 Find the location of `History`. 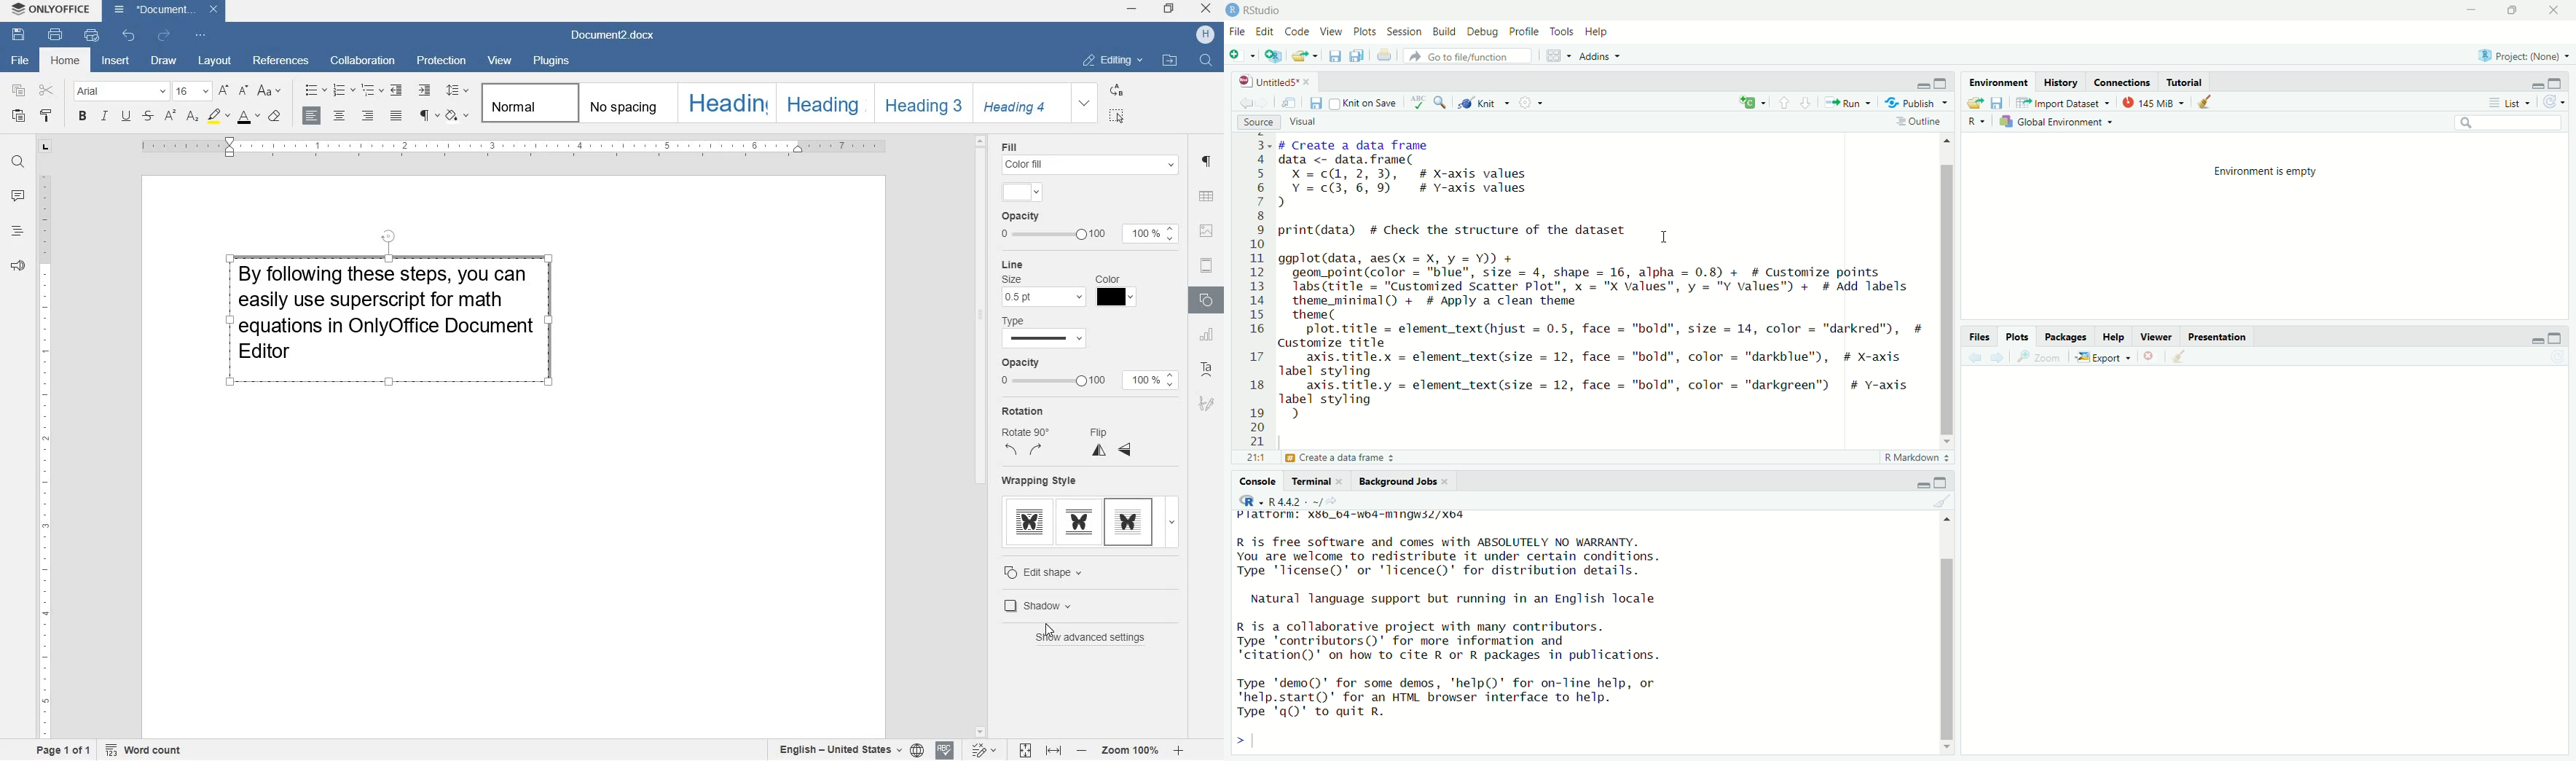

History is located at coordinates (2059, 83).